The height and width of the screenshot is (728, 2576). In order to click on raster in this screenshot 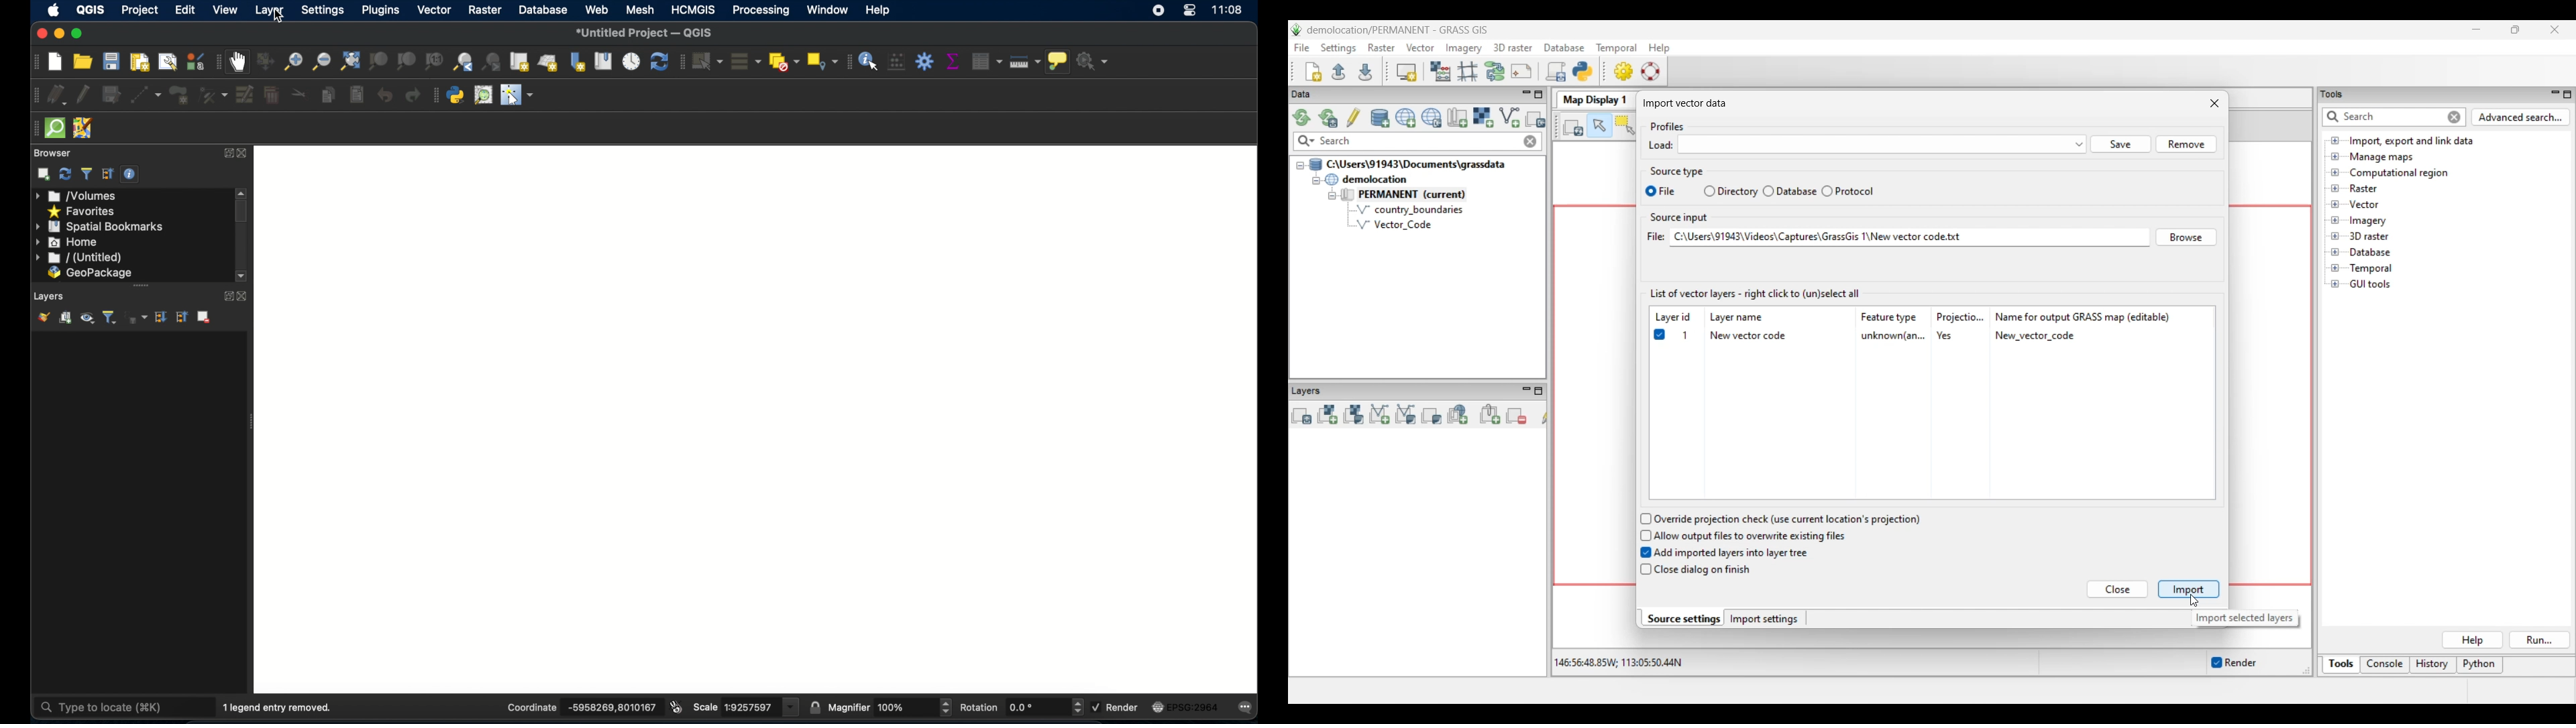, I will do `click(485, 11)`.